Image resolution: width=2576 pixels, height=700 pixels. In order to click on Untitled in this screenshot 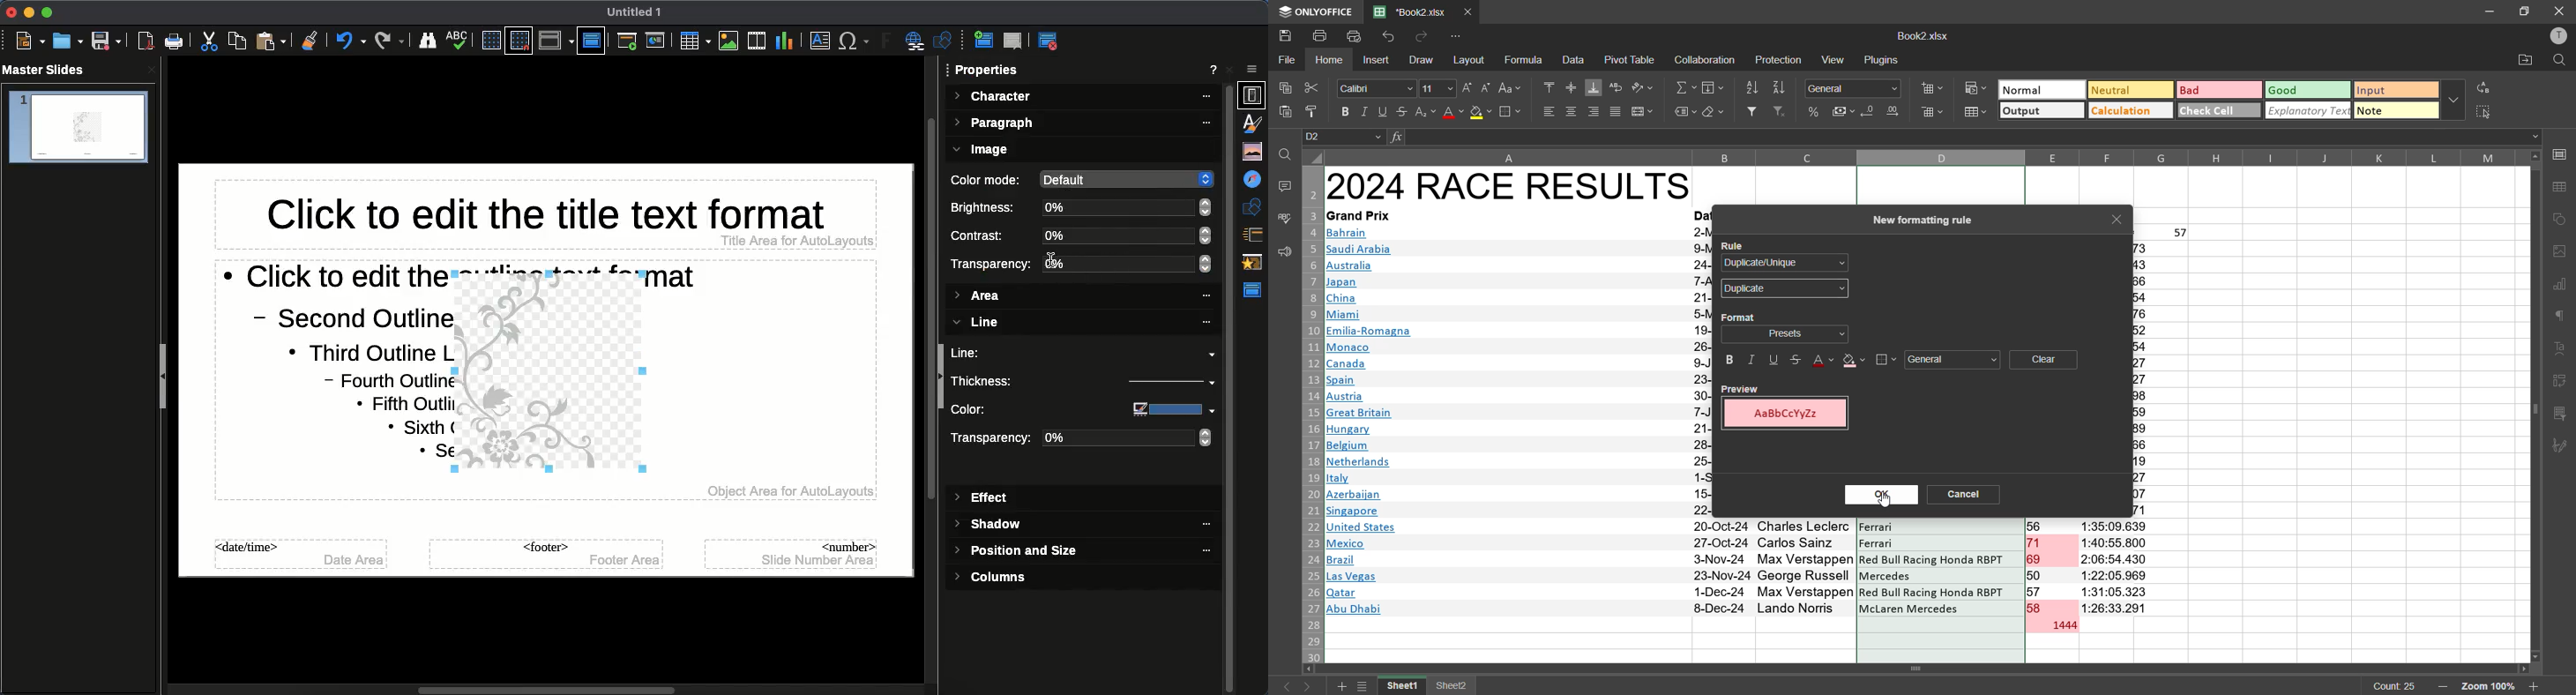, I will do `click(635, 12)`.